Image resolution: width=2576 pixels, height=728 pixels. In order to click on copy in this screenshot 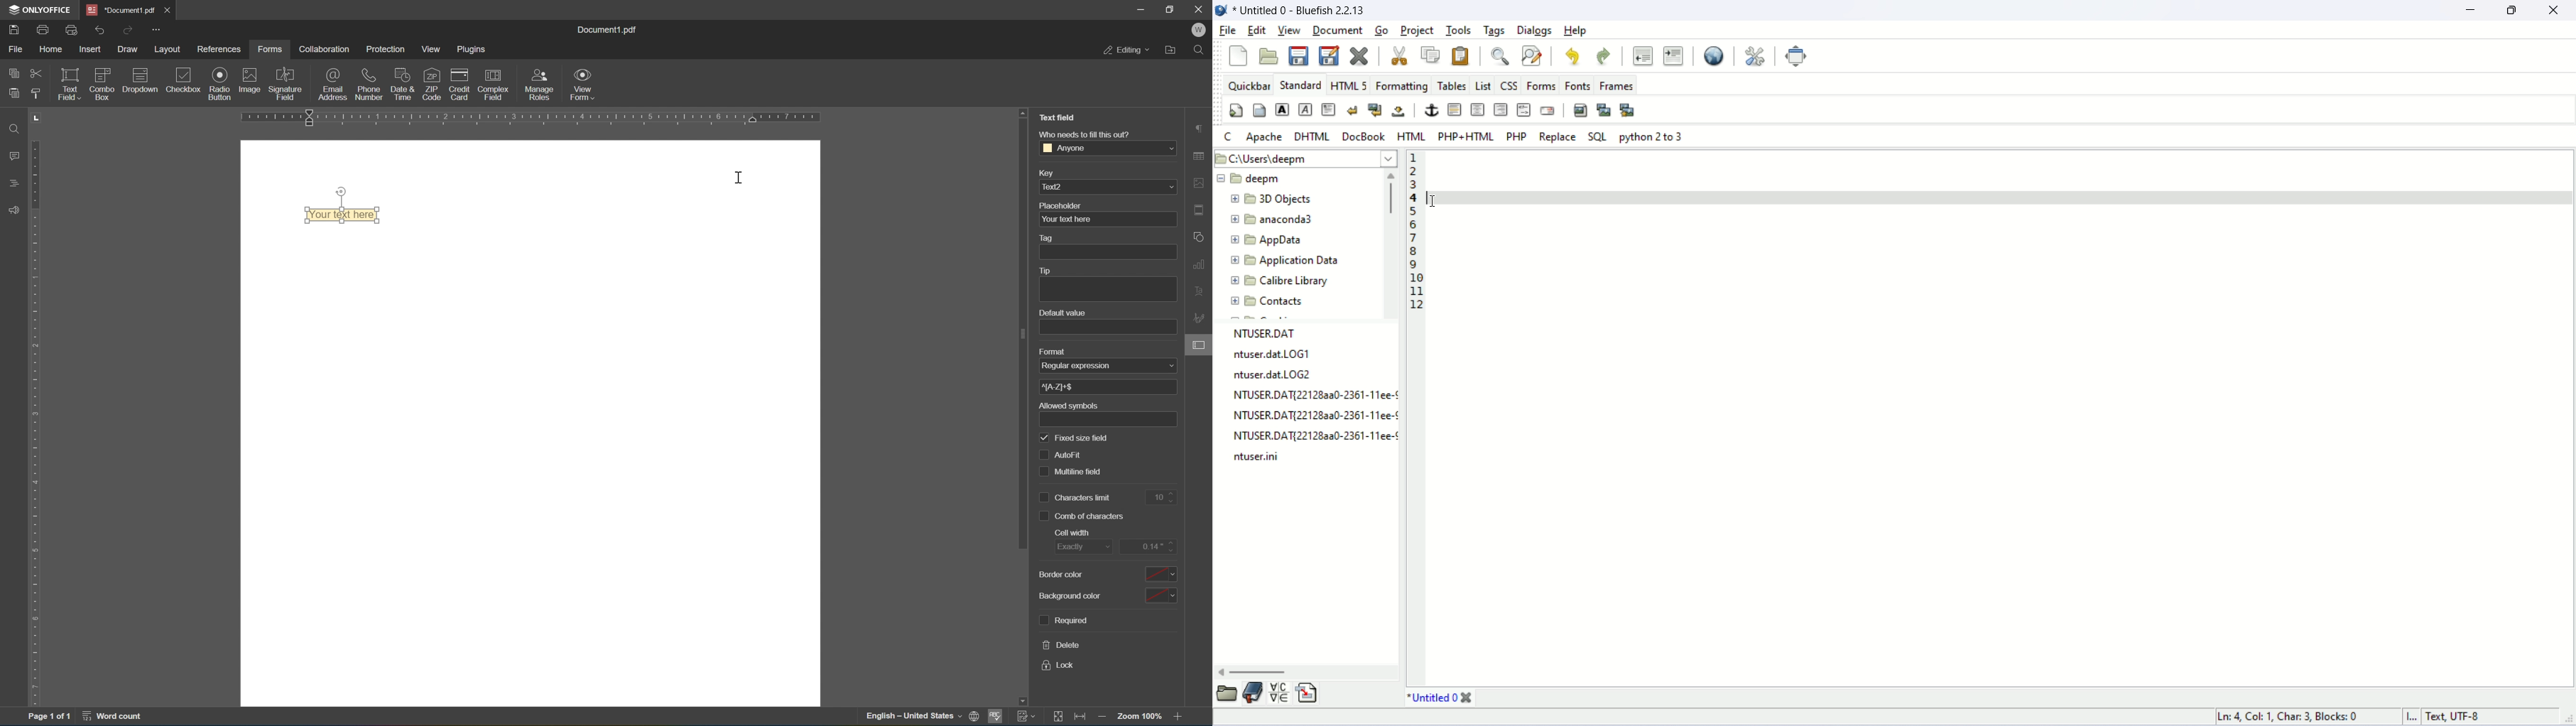, I will do `click(1433, 55)`.